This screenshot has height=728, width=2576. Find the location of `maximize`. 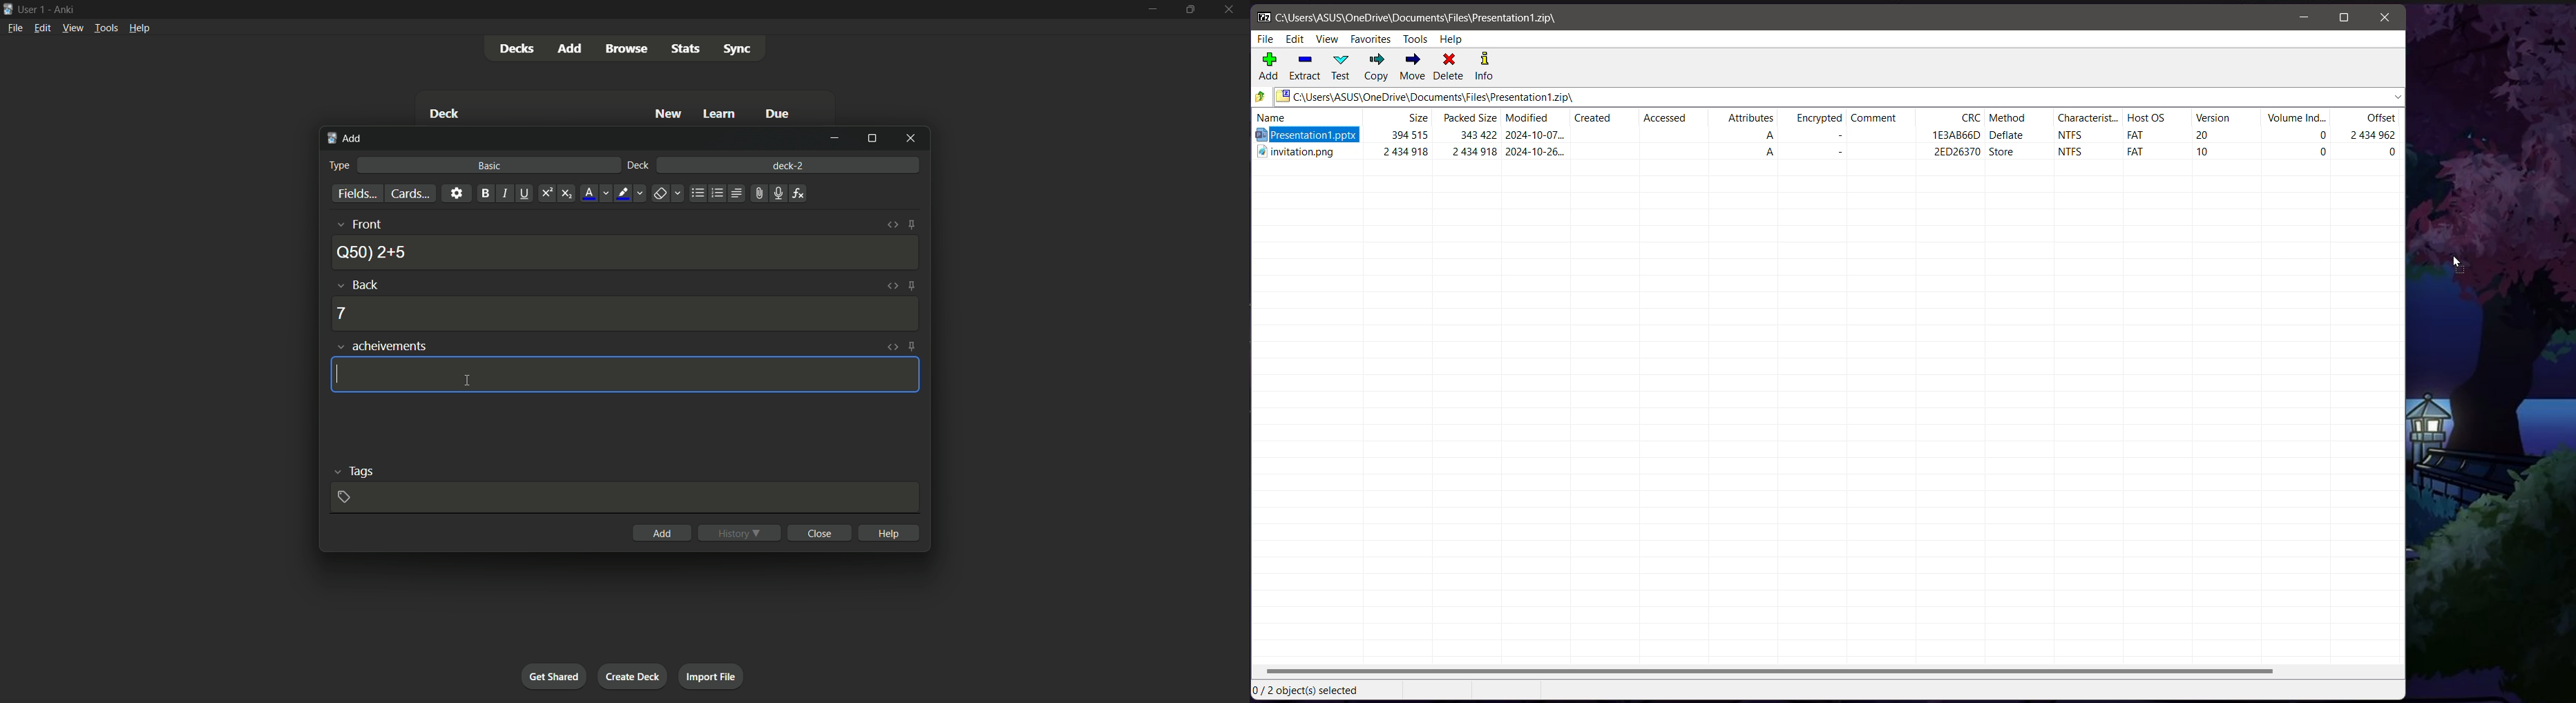

maximize is located at coordinates (1190, 10).